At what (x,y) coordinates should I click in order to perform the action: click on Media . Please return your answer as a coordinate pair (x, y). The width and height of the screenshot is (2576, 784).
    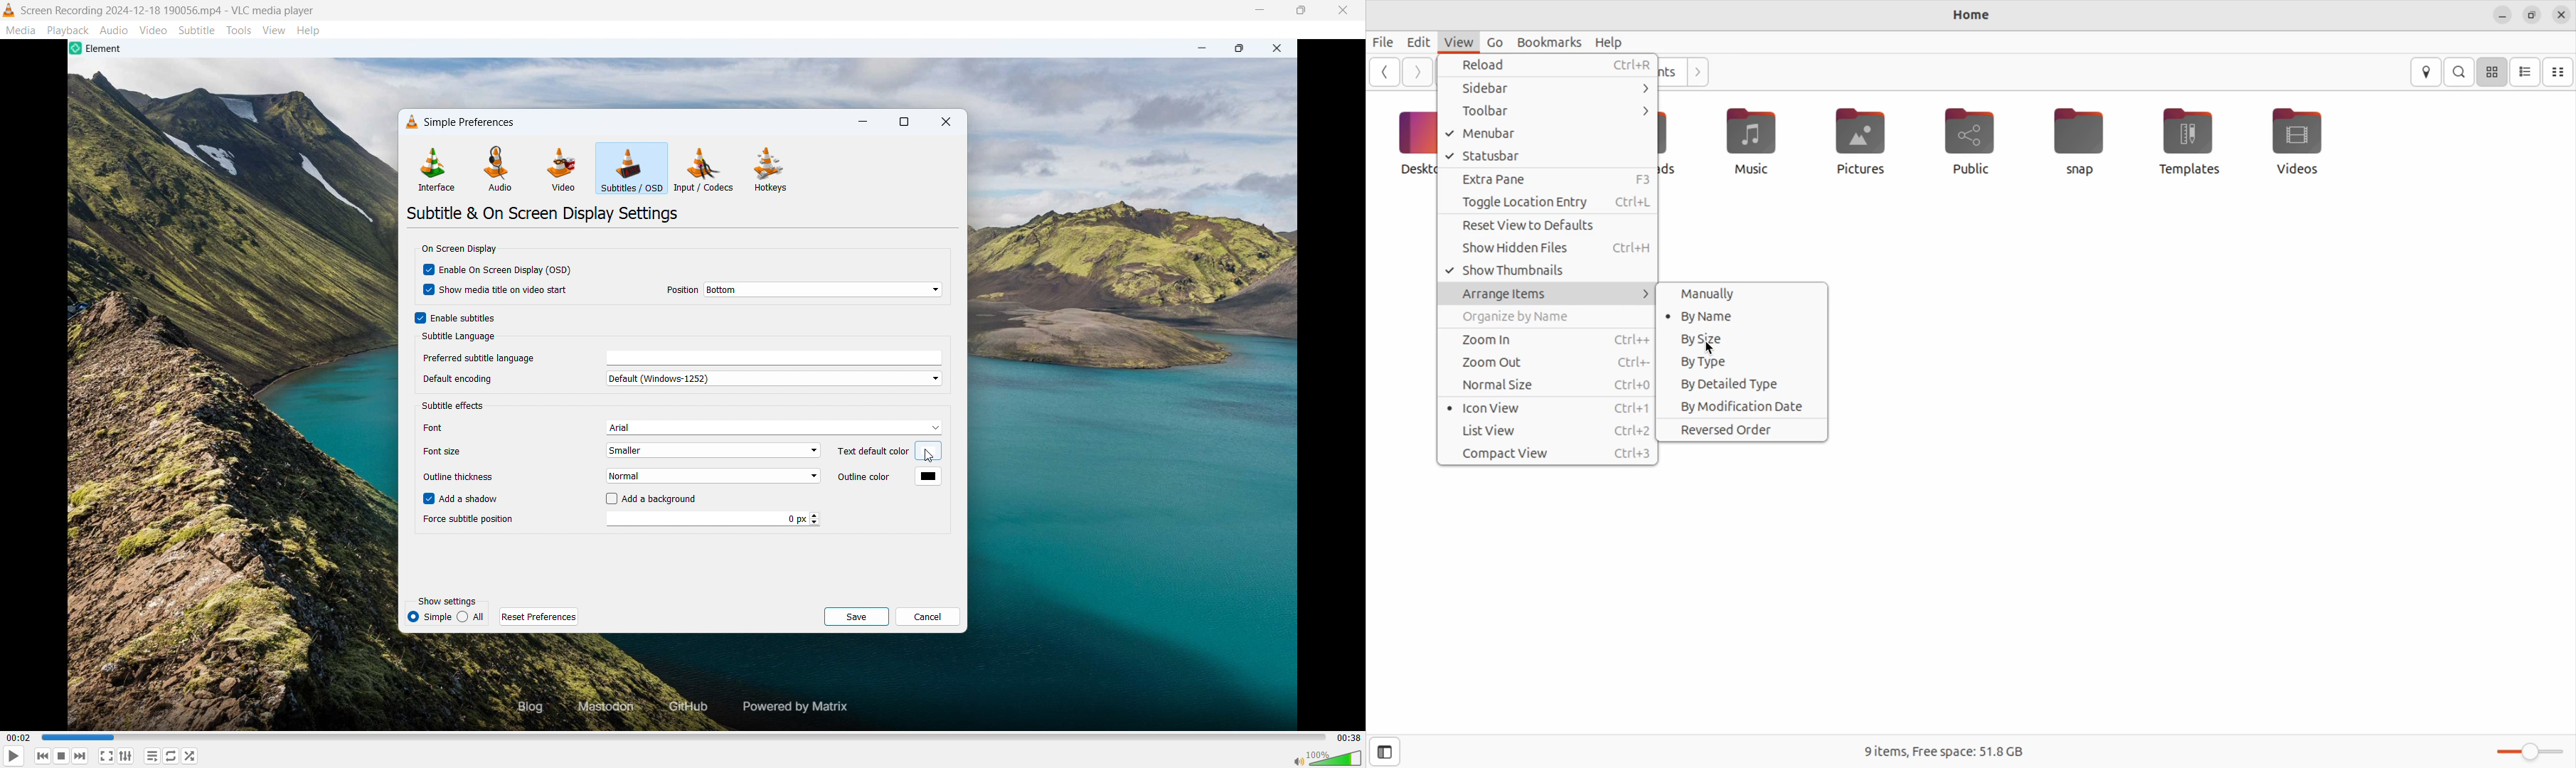
    Looking at the image, I should click on (21, 31).